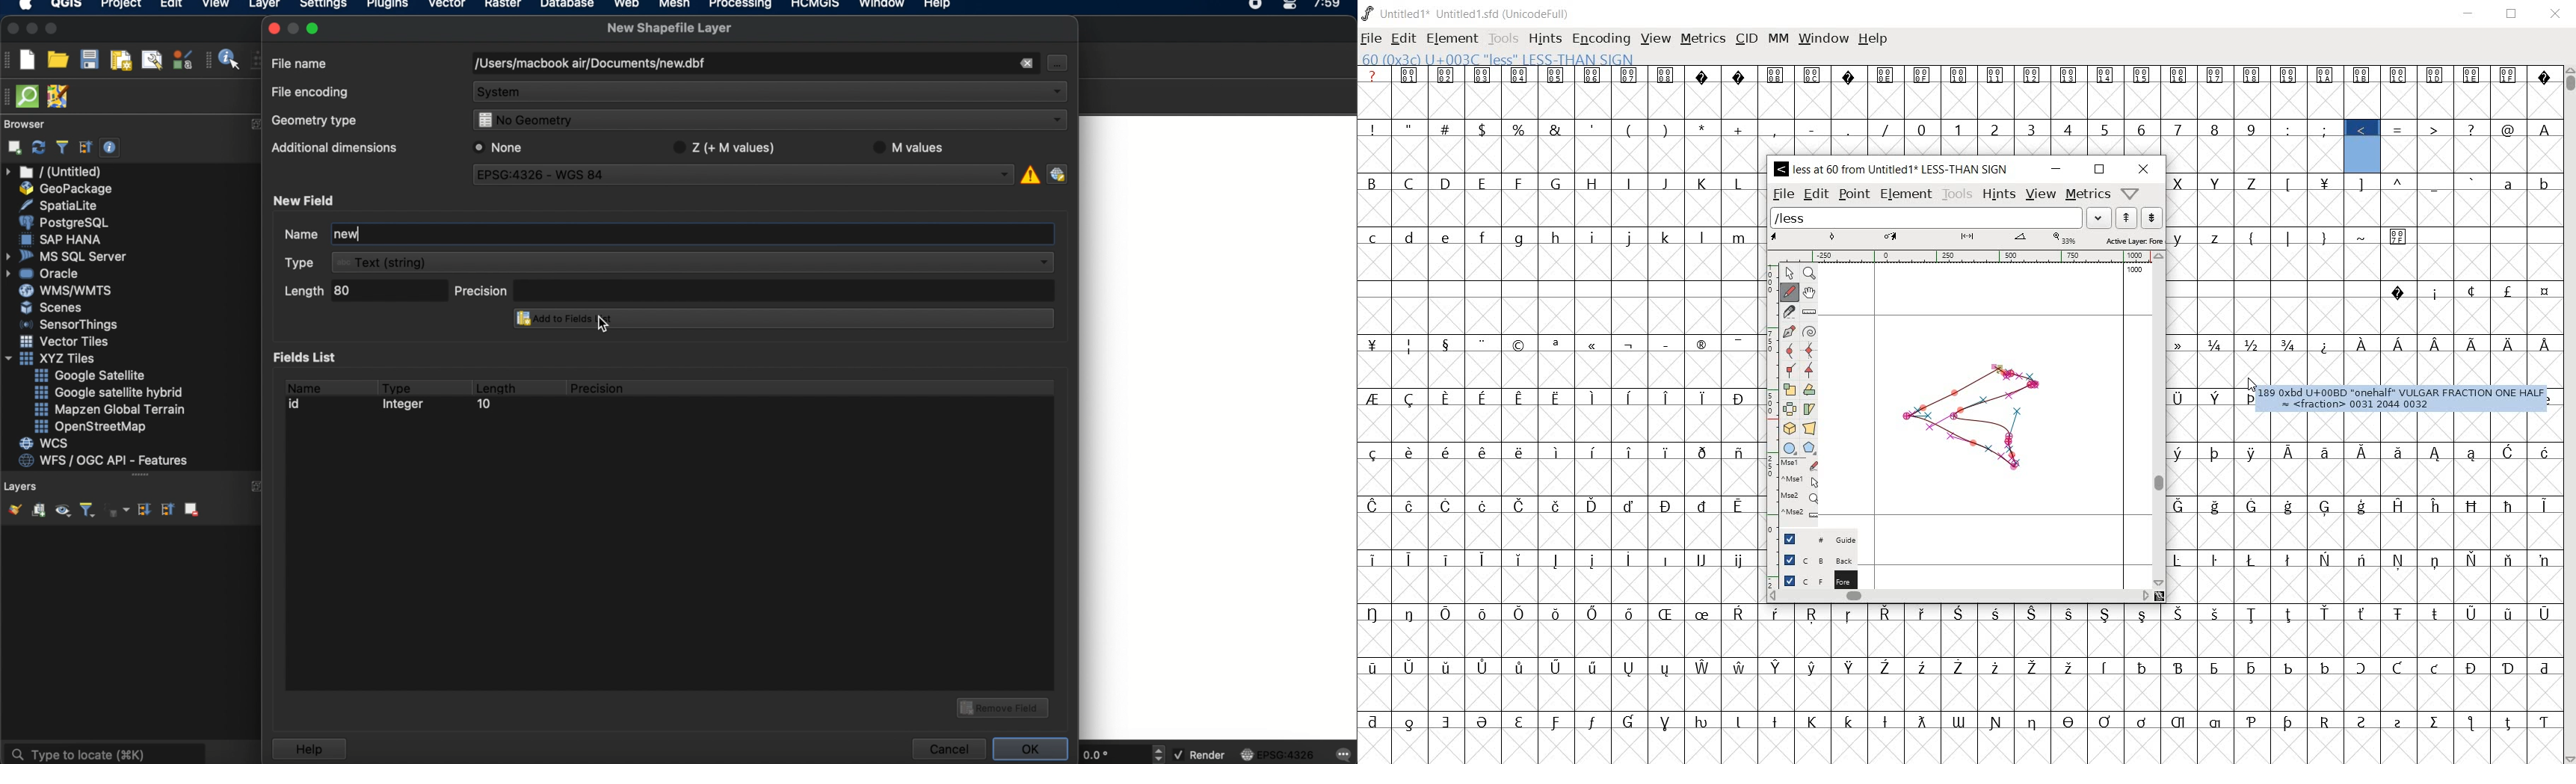 This screenshot has width=2576, height=784. I want to click on glyph for an open angle bracket created, so click(1976, 413).